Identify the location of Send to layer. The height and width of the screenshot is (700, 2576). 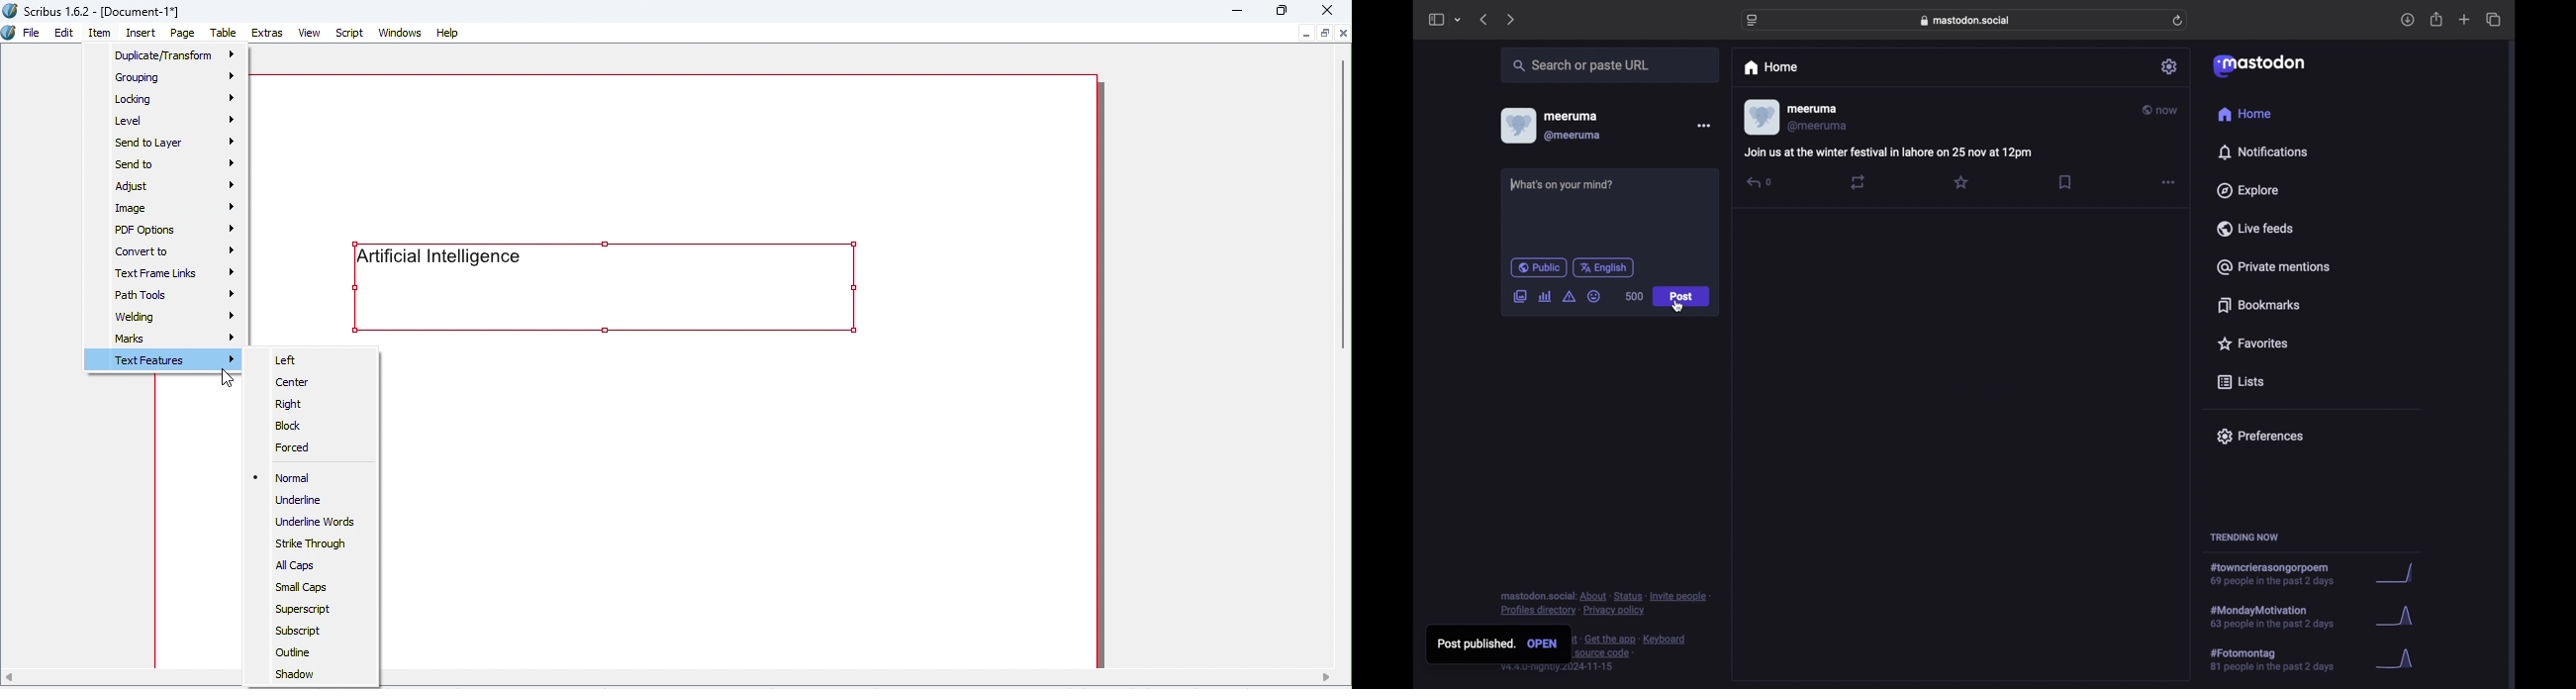
(177, 142).